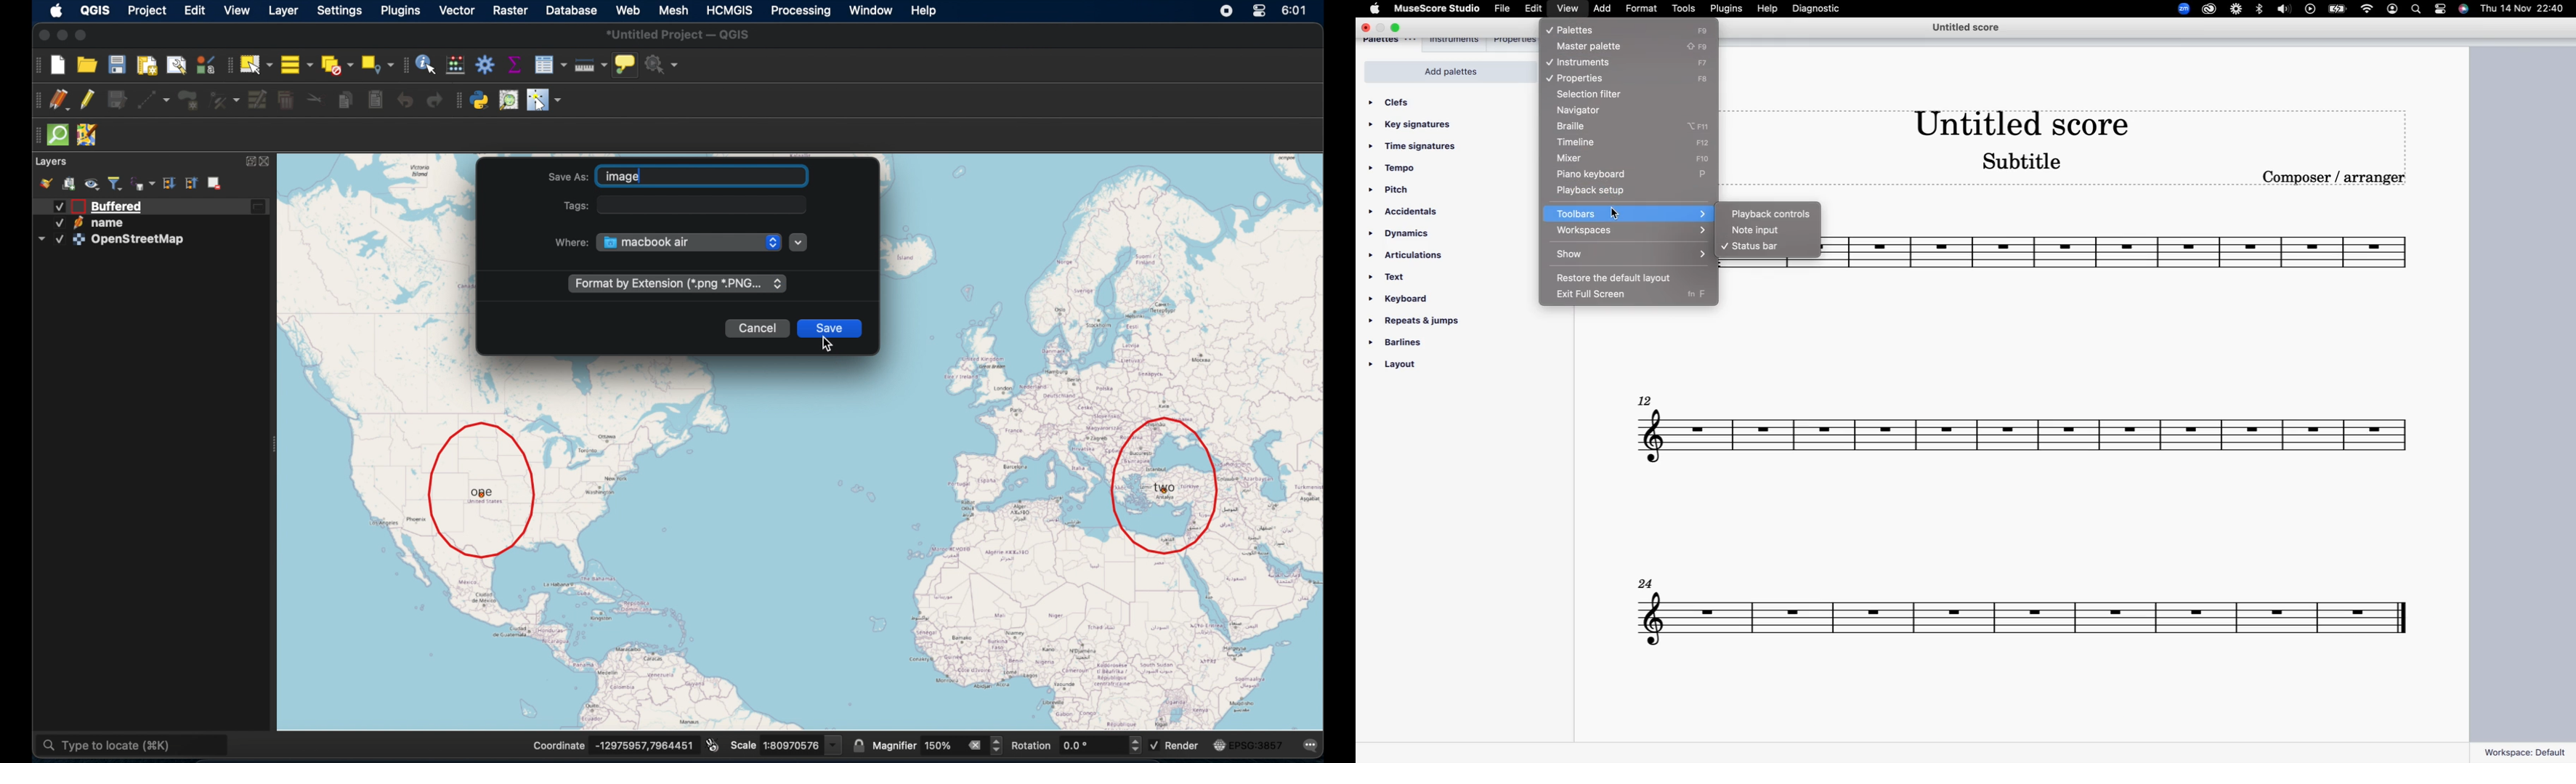  Describe the element at coordinates (707, 204) in the screenshot. I see `tags input field` at that location.